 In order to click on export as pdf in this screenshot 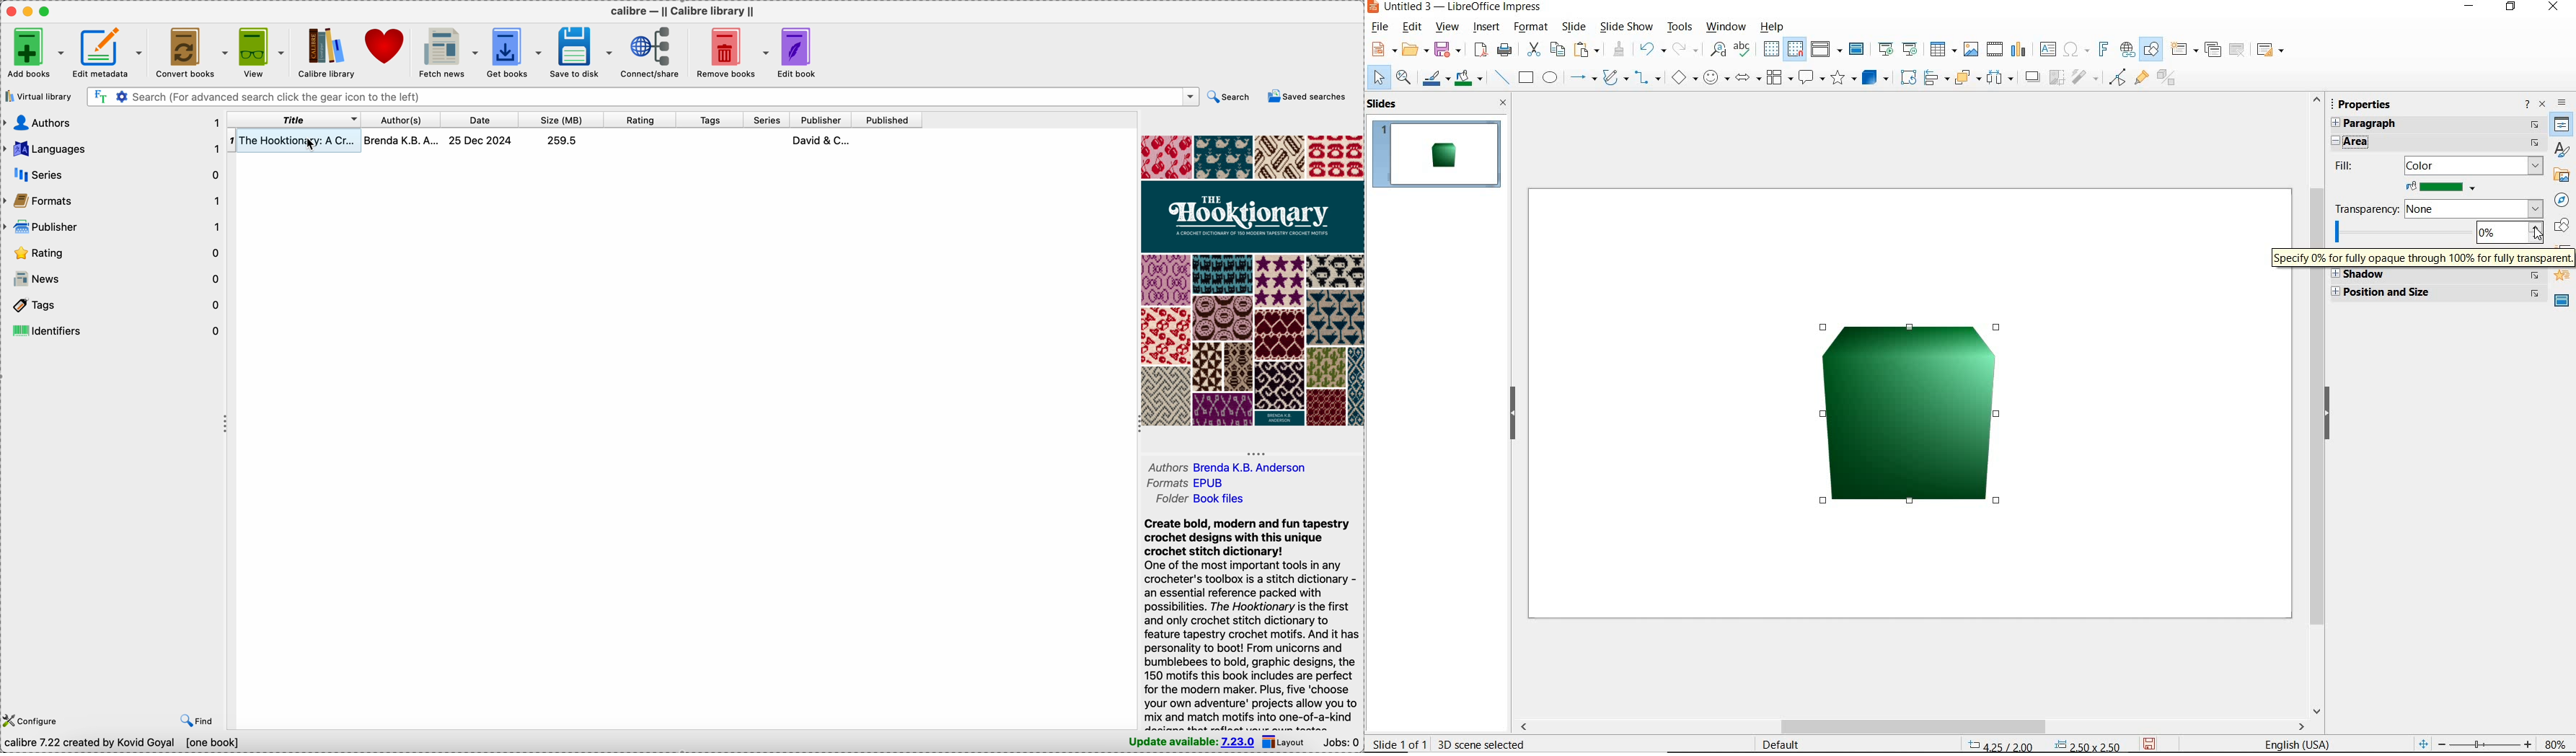, I will do `click(1481, 52)`.